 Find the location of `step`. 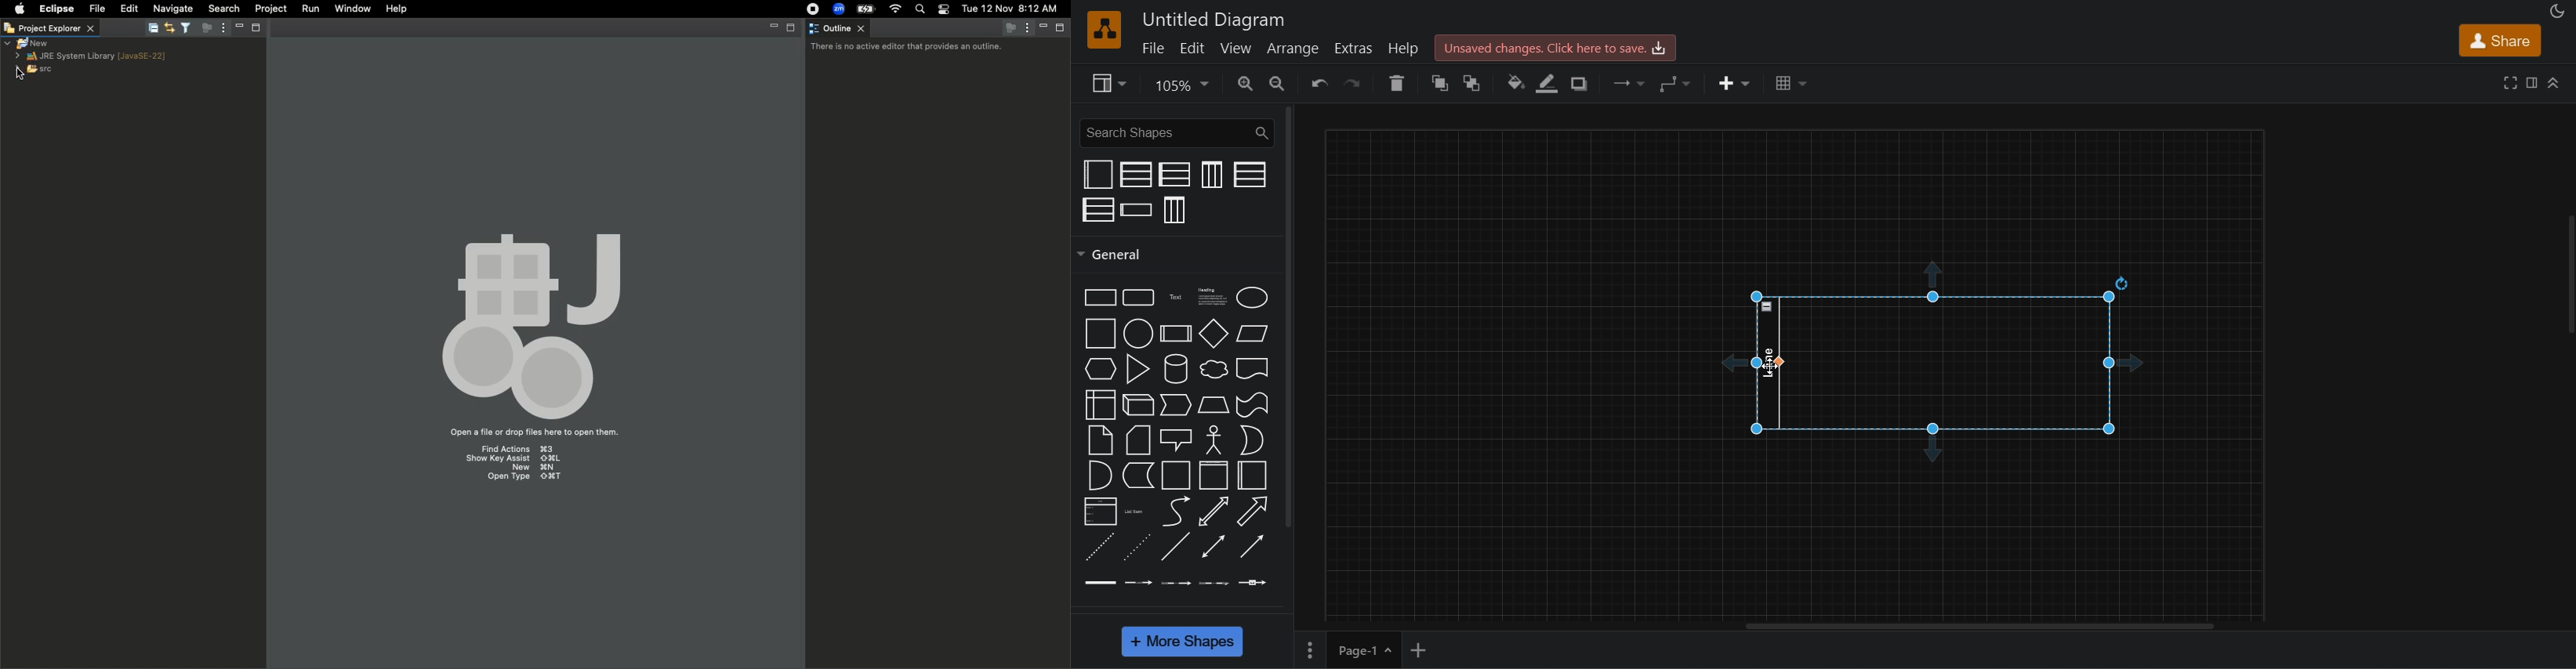

step is located at coordinates (1175, 405).